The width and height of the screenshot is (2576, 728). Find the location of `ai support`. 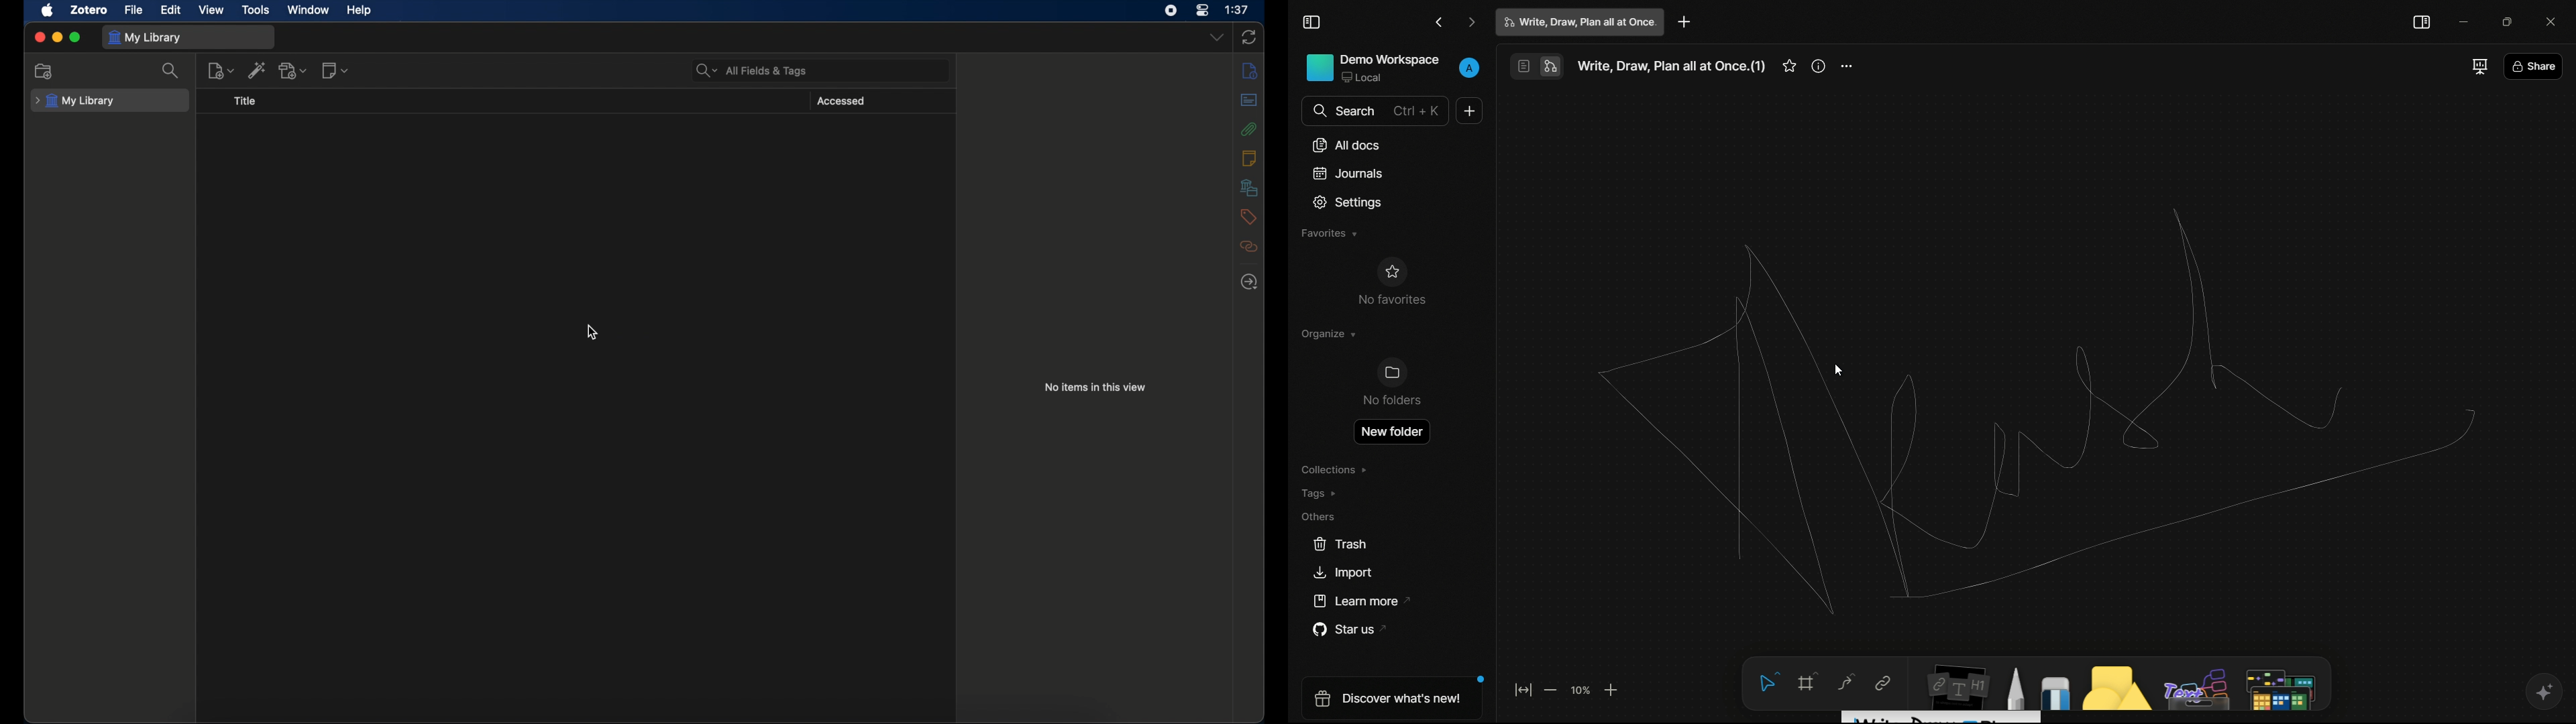

ai support is located at coordinates (2543, 693).